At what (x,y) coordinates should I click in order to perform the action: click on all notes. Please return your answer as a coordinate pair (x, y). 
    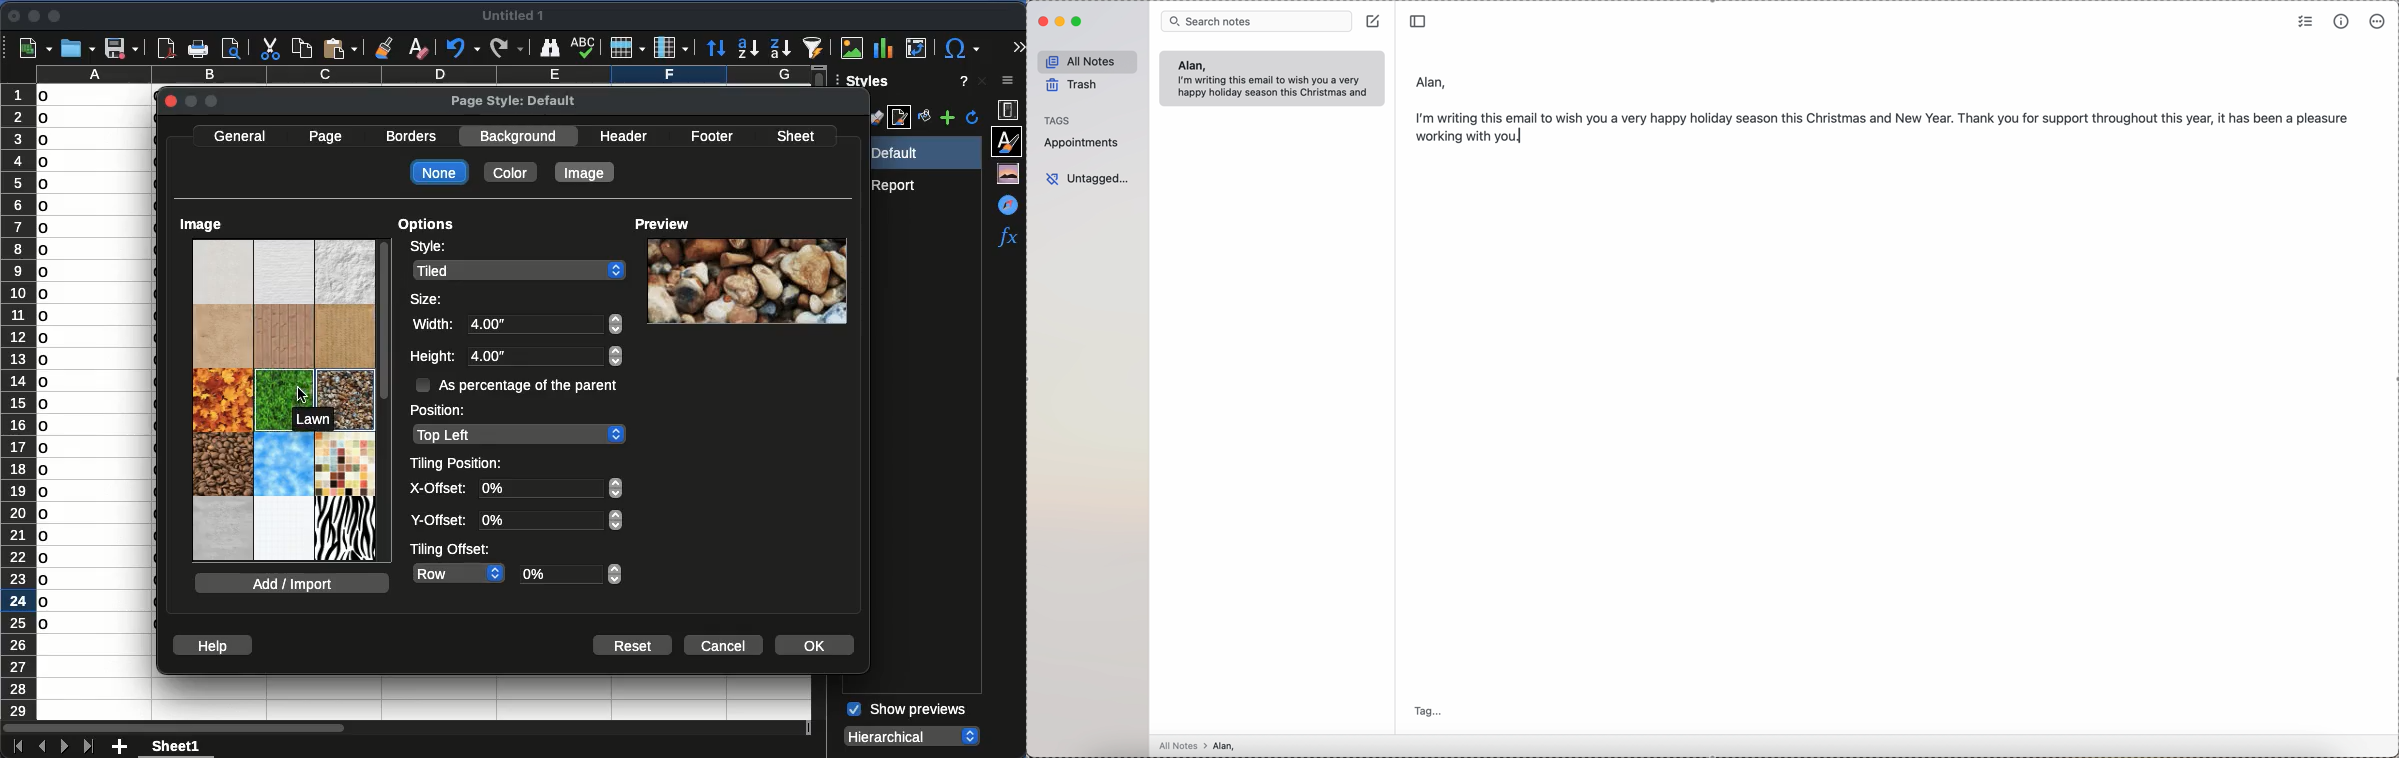
    Looking at the image, I should click on (1088, 62).